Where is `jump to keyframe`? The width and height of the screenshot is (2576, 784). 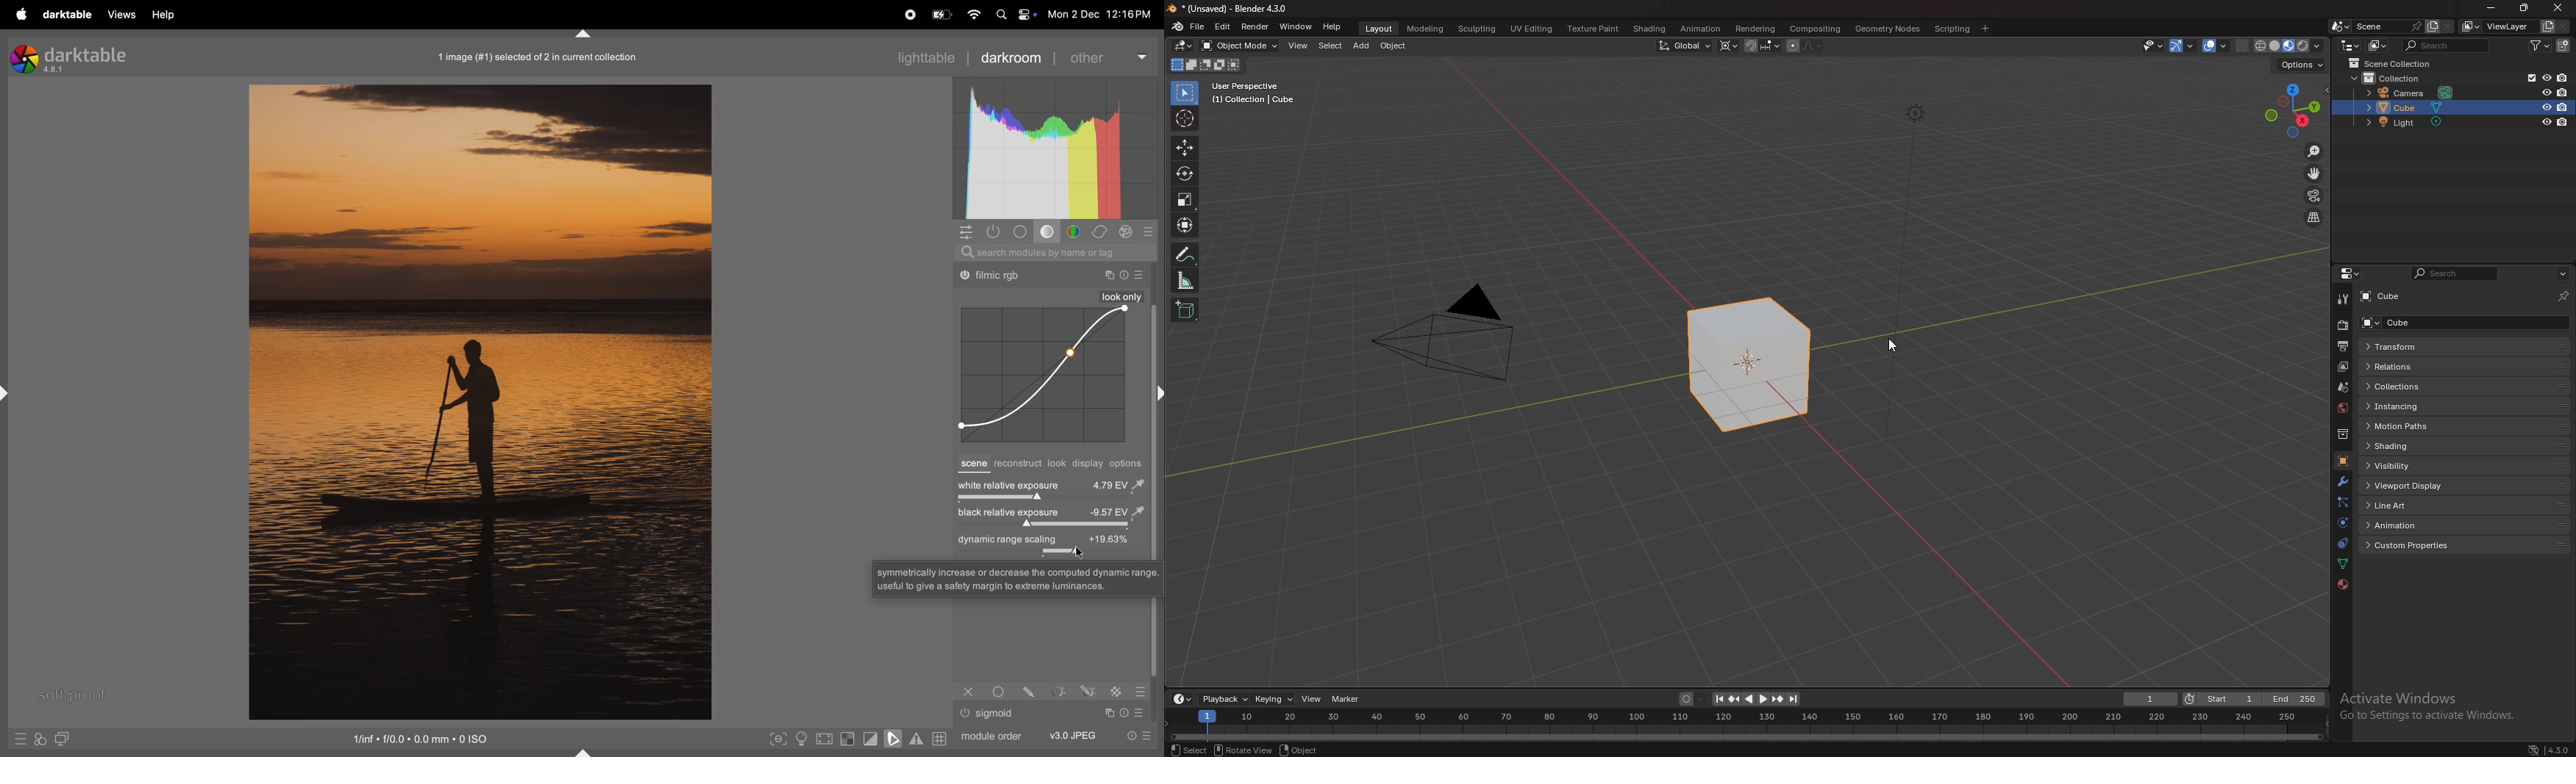
jump to keyframe is located at coordinates (1735, 699).